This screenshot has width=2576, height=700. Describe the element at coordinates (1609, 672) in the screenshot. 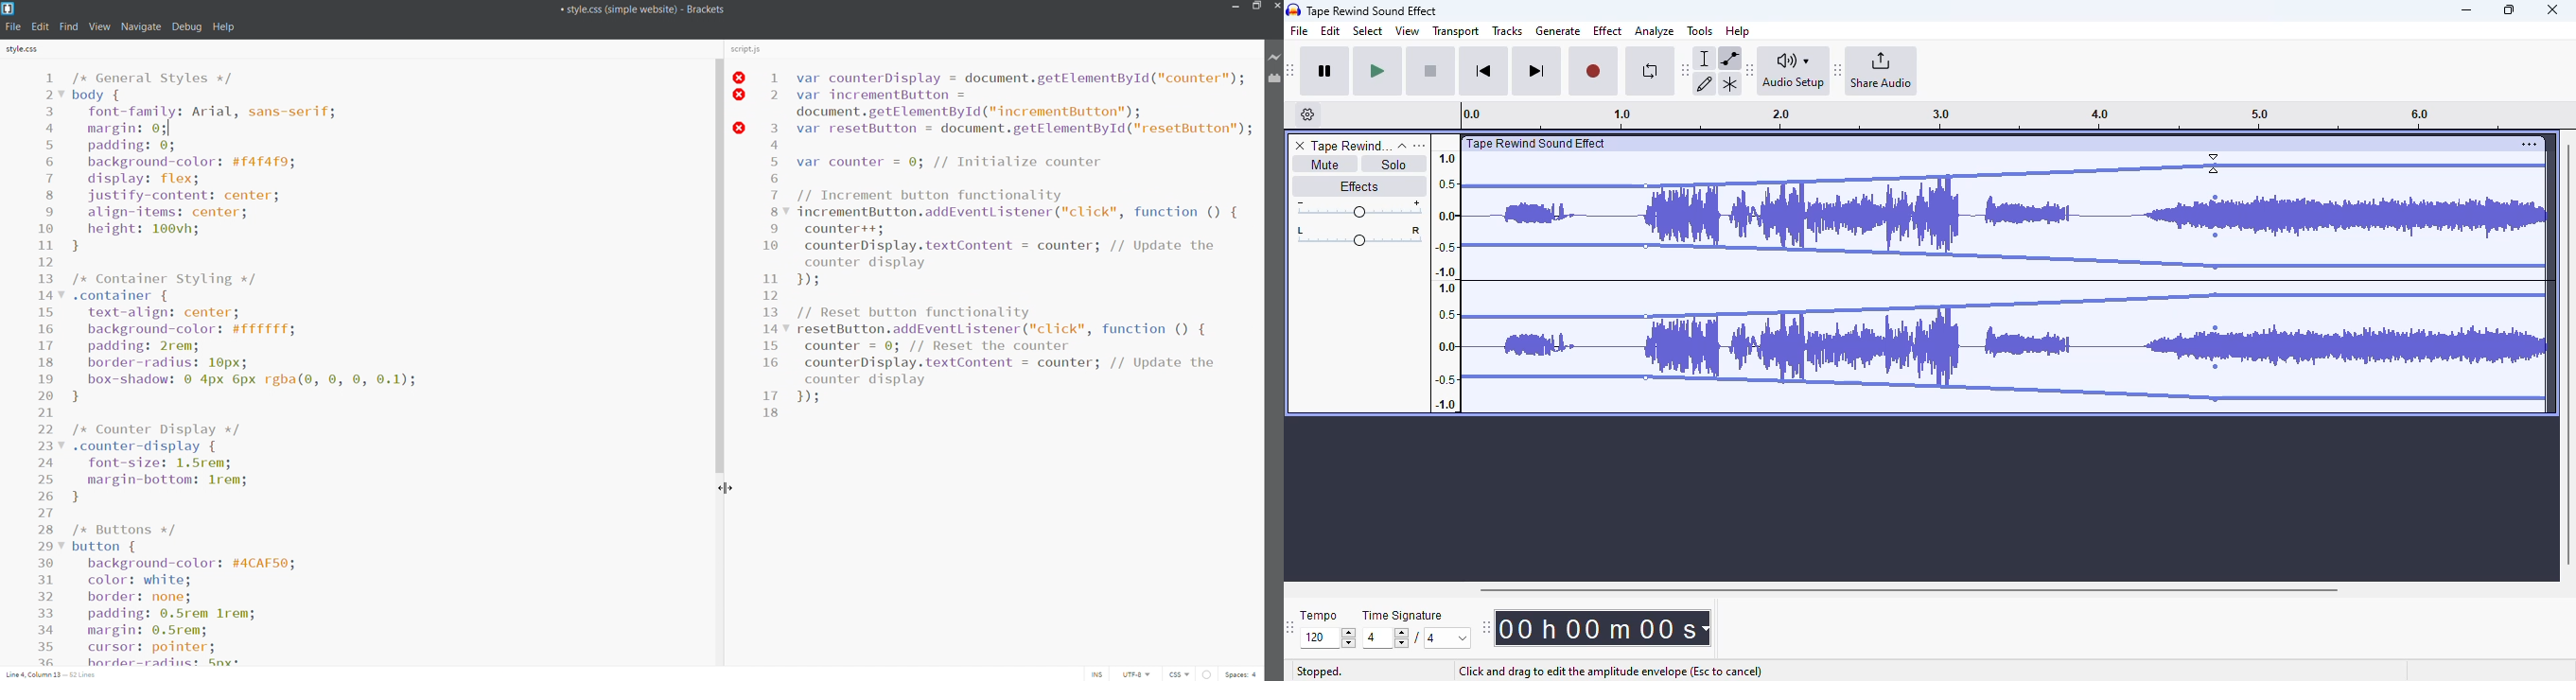

I see `click and drag to edit the amplitude envelope (esc to cancel)` at that location.